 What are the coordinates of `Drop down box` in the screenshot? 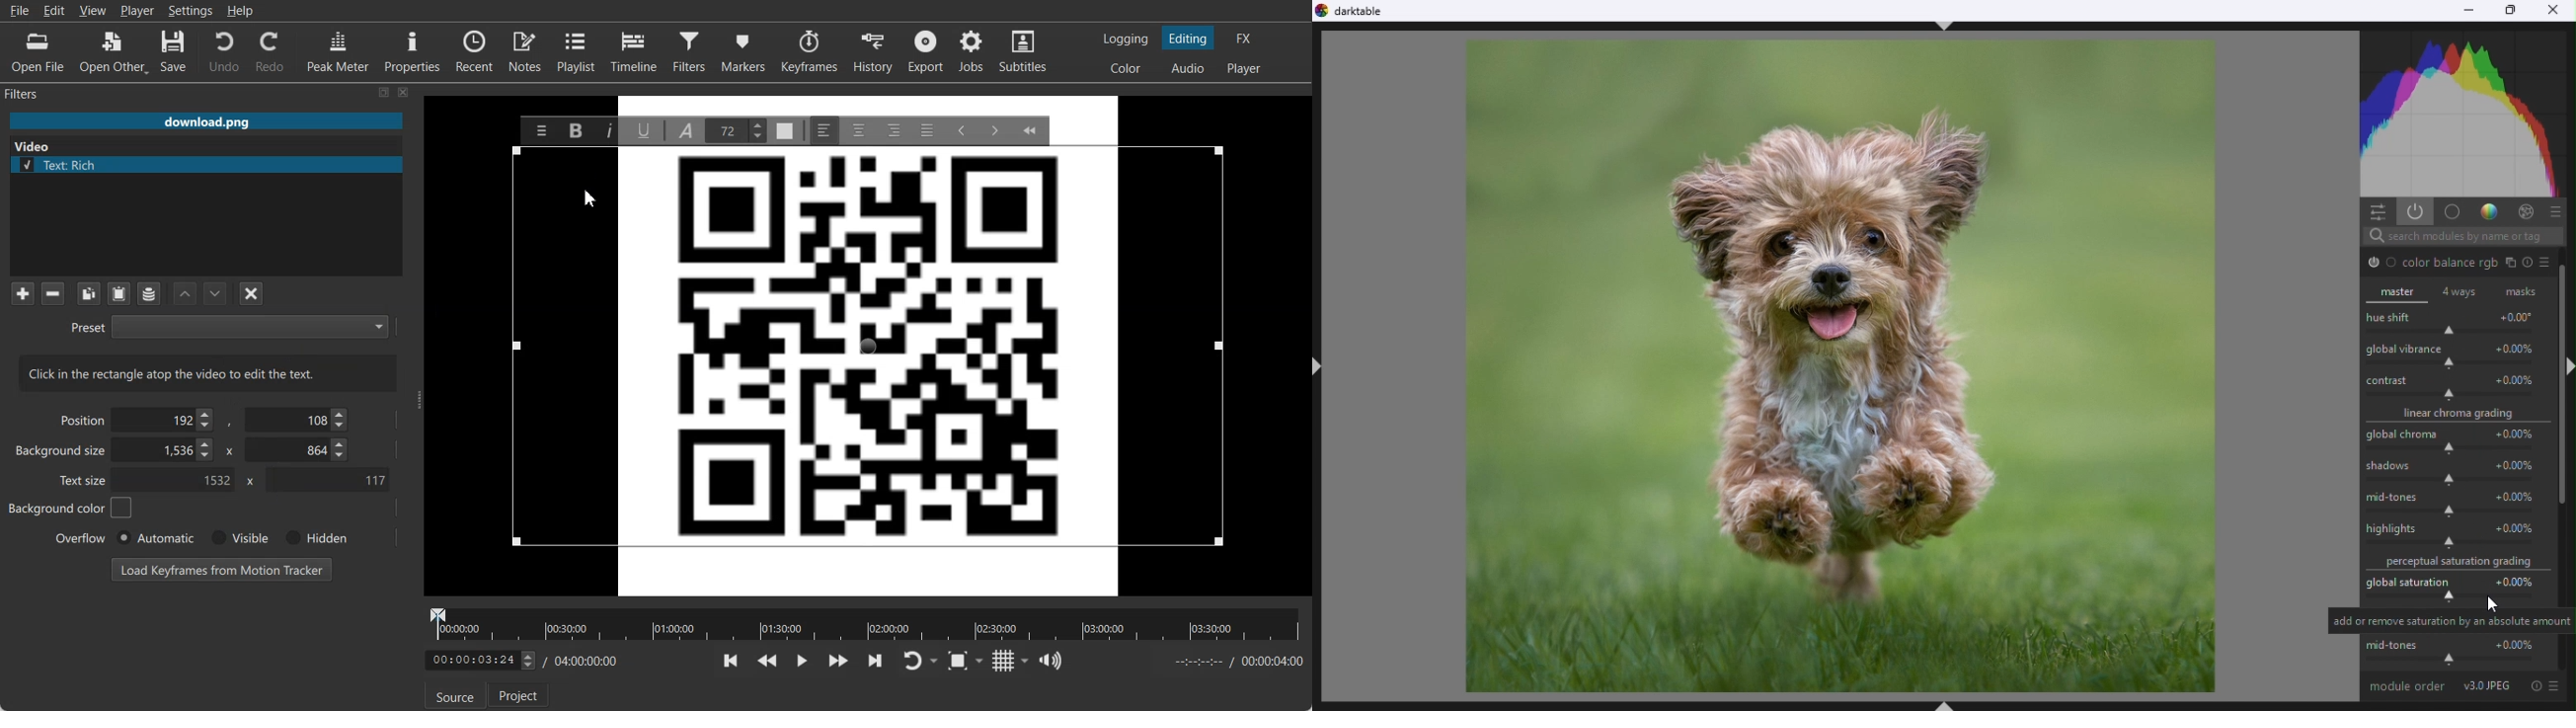 It's located at (1026, 661).